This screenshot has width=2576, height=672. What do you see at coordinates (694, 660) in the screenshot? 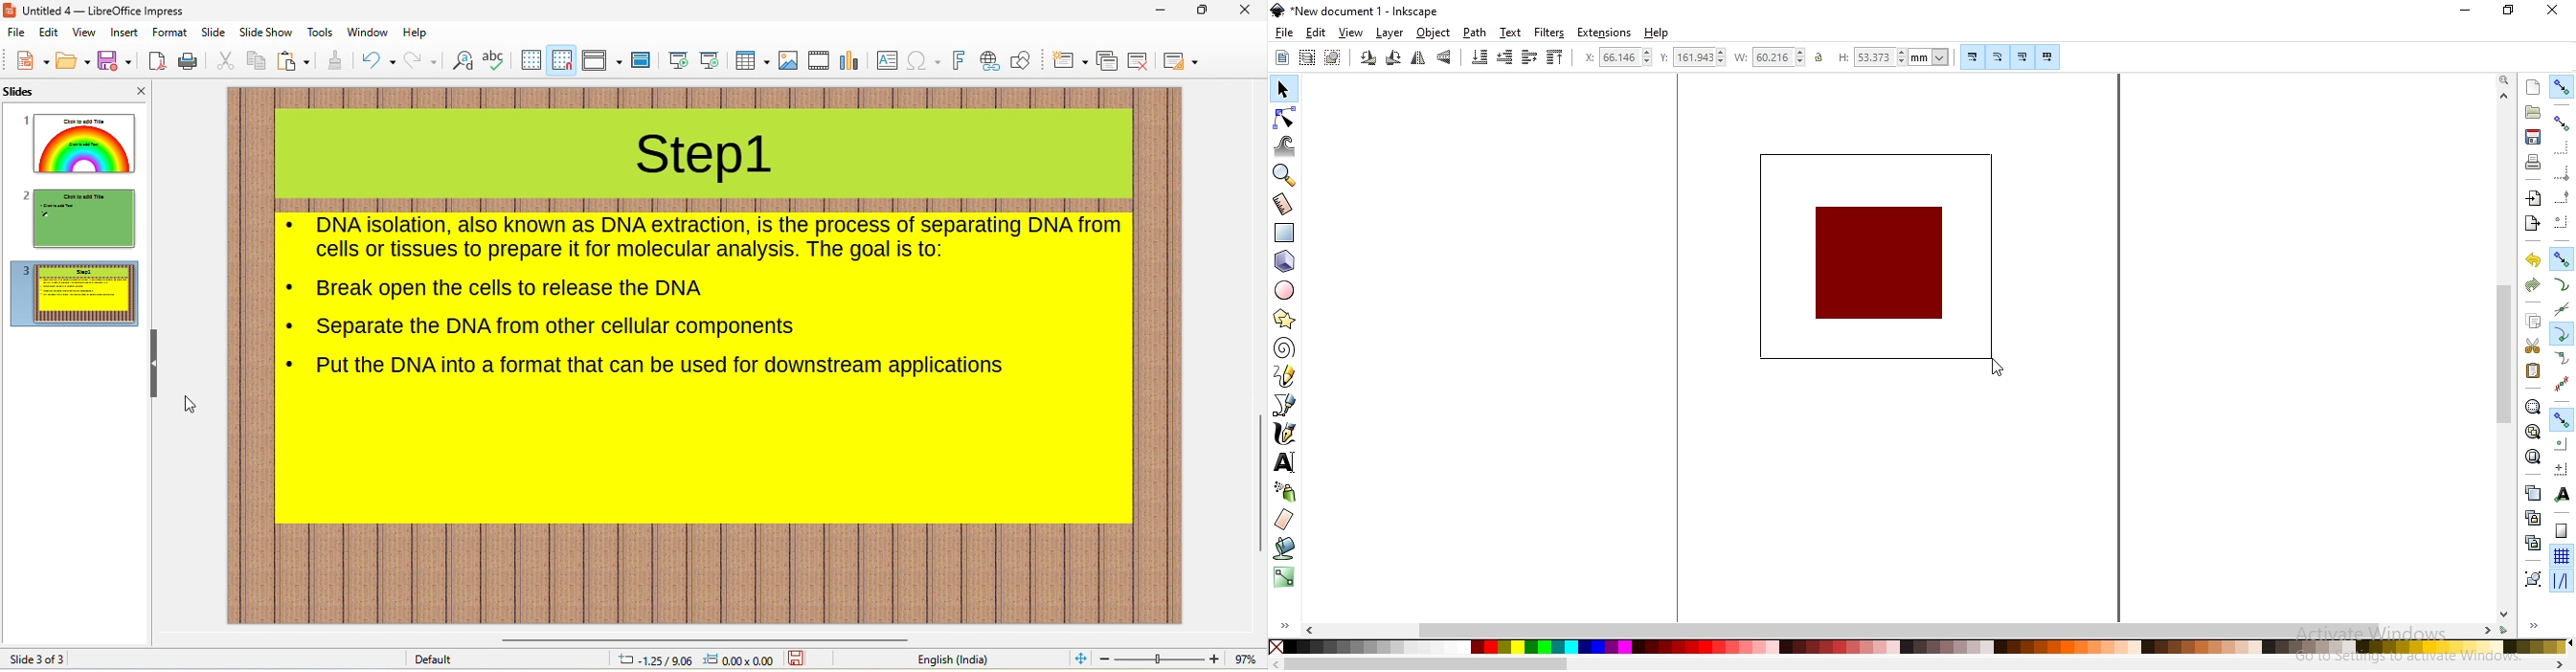
I see `cursor and object position` at bounding box center [694, 660].